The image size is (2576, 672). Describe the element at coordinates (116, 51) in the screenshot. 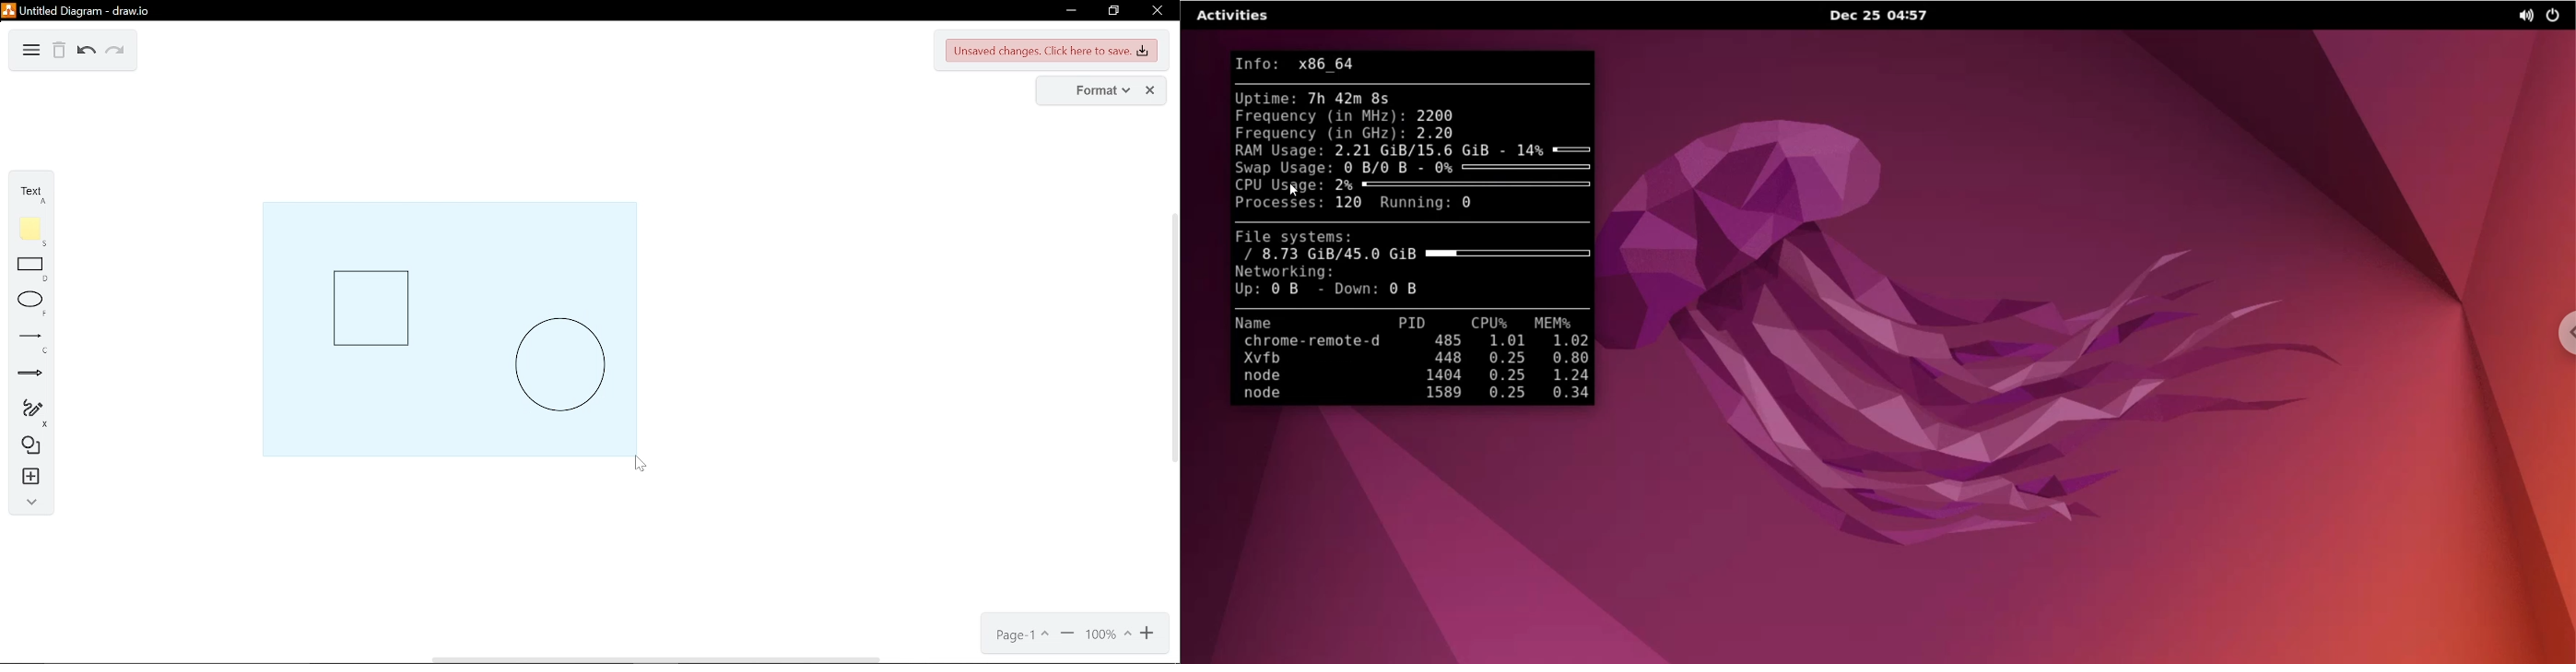

I see `redo` at that location.